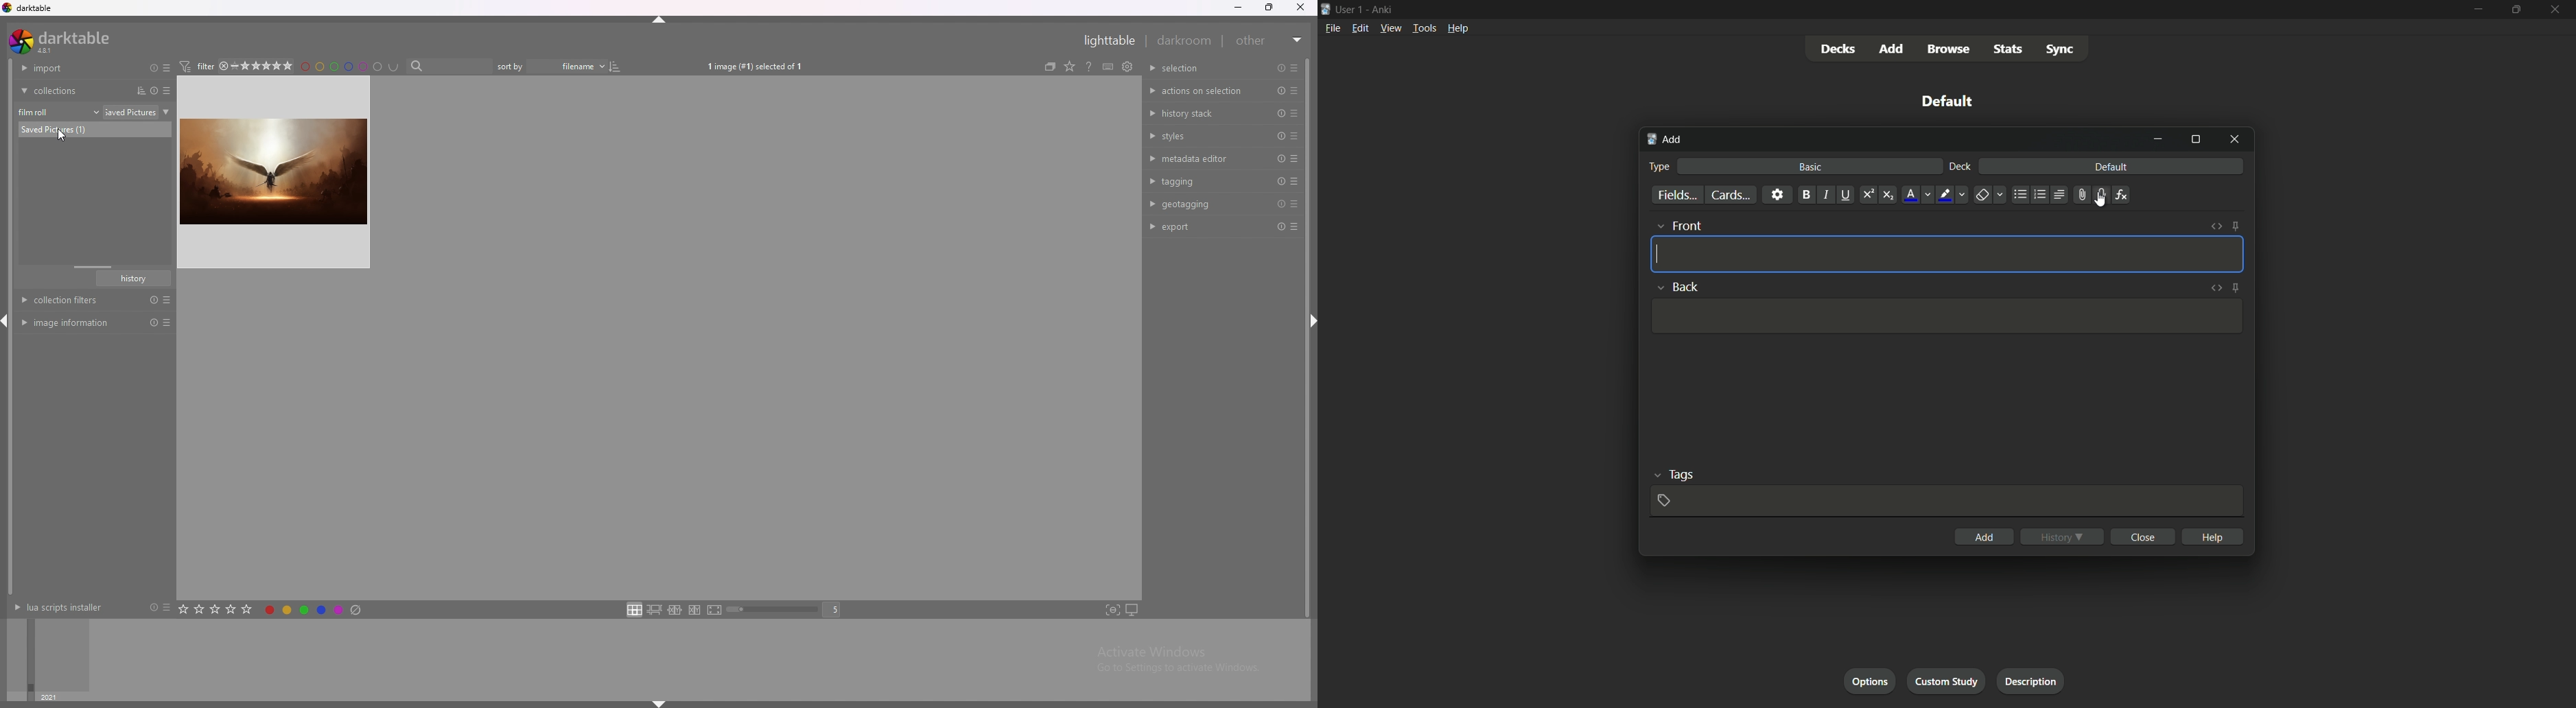  What do you see at coordinates (2039, 195) in the screenshot?
I see `ordered list` at bounding box center [2039, 195].